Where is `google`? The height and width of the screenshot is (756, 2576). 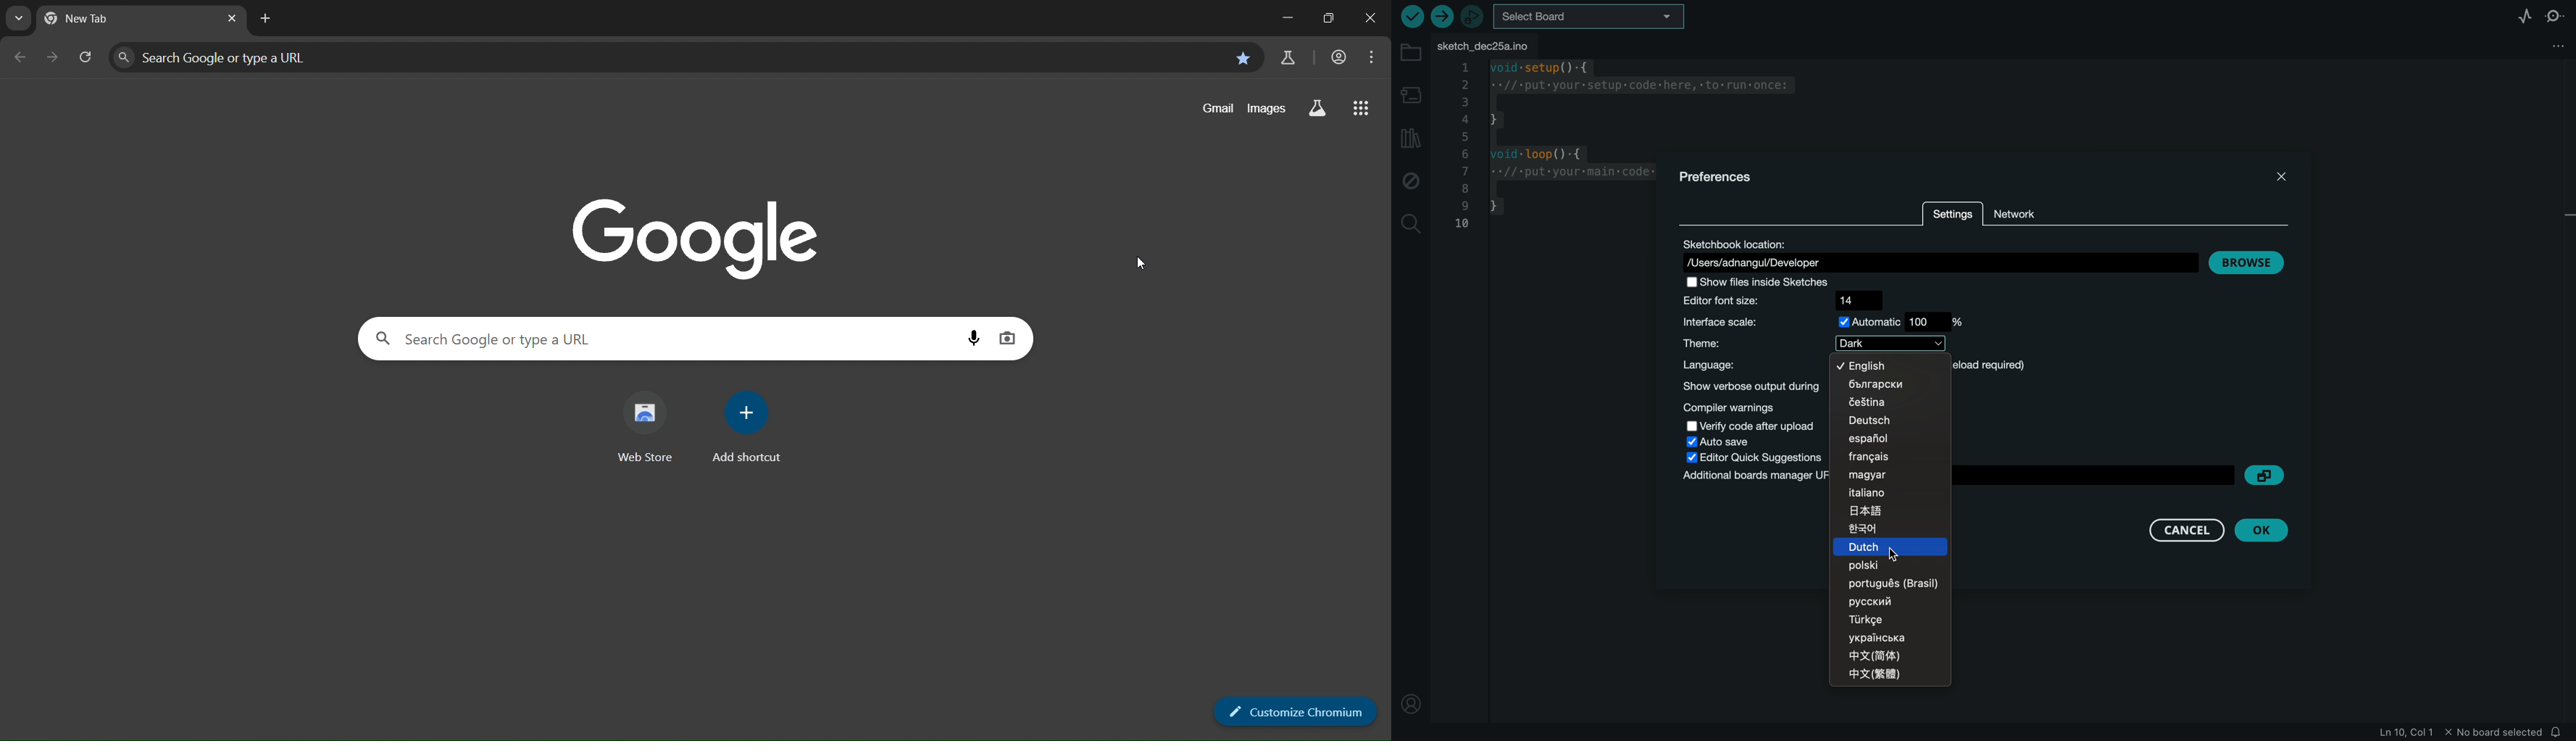 google is located at coordinates (699, 233).